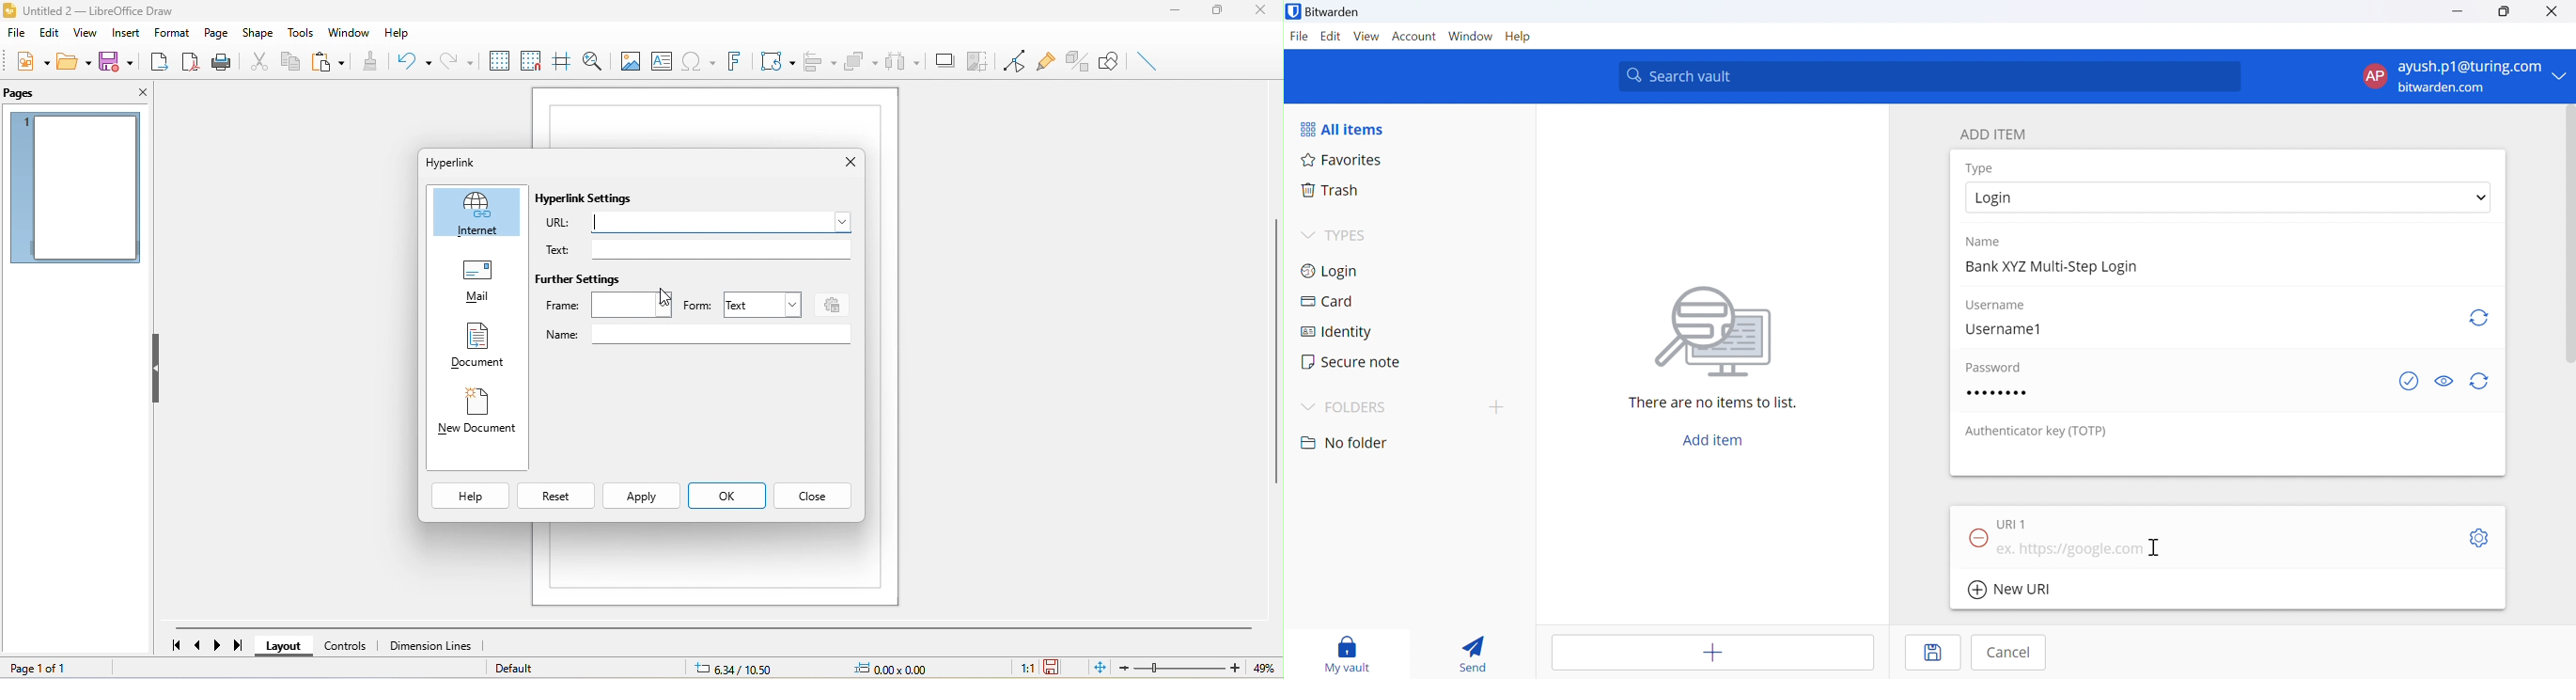  Describe the element at coordinates (630, 60) in the screenshot. I see `image` at that location.